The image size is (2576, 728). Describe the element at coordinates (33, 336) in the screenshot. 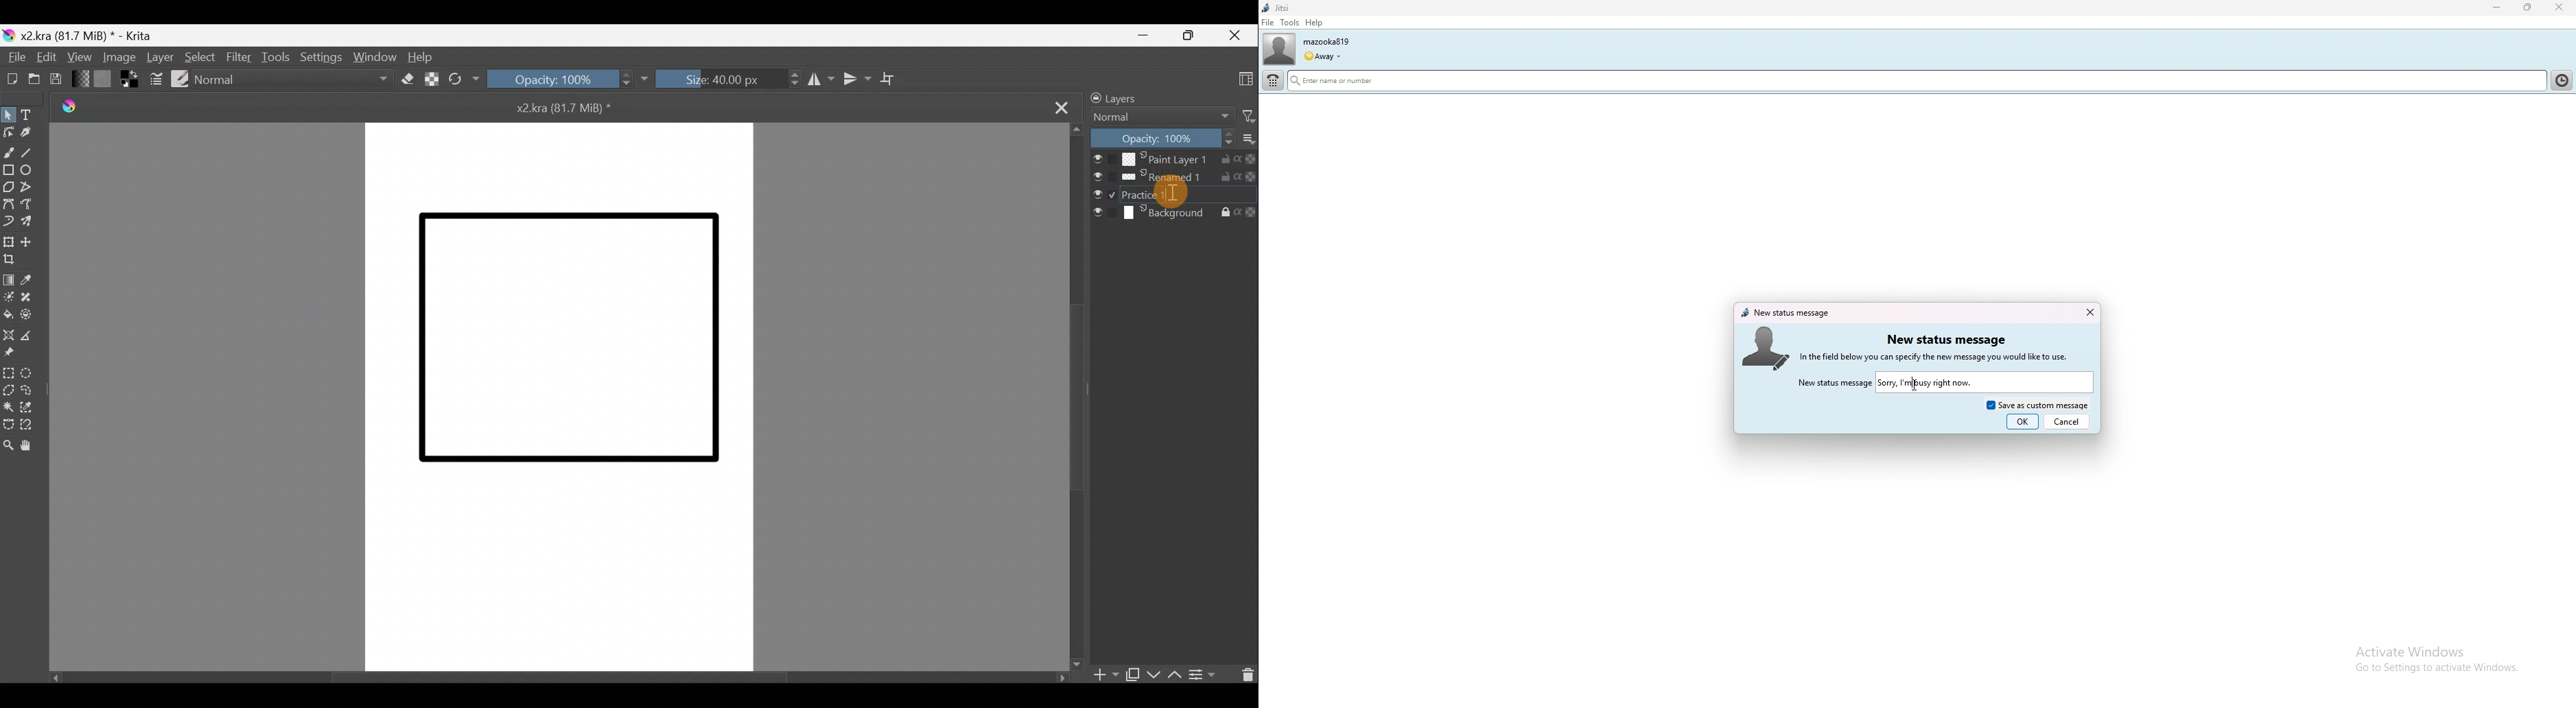

I see `Measure the distance between two points` at that location.